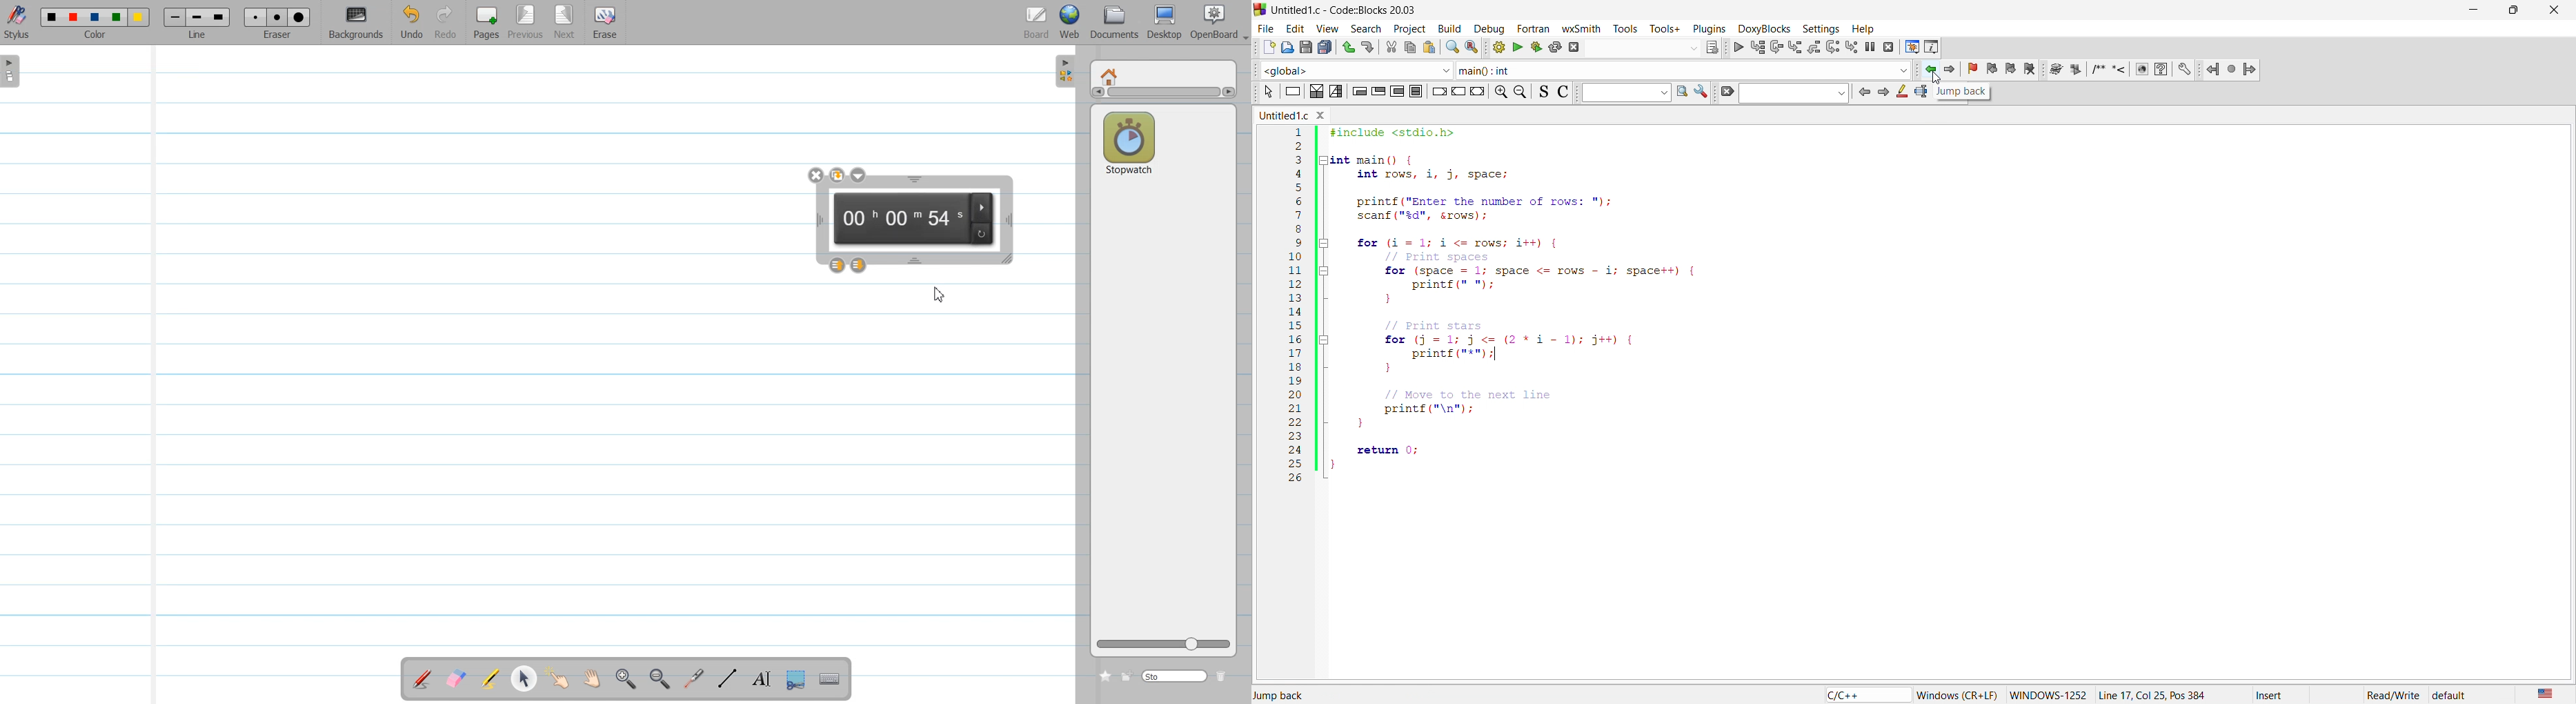 The height and width of the screenshot is (728, 2576). Describe the element at coordinates (1532, 27) in the screenshot. I see `fortan` at that location.